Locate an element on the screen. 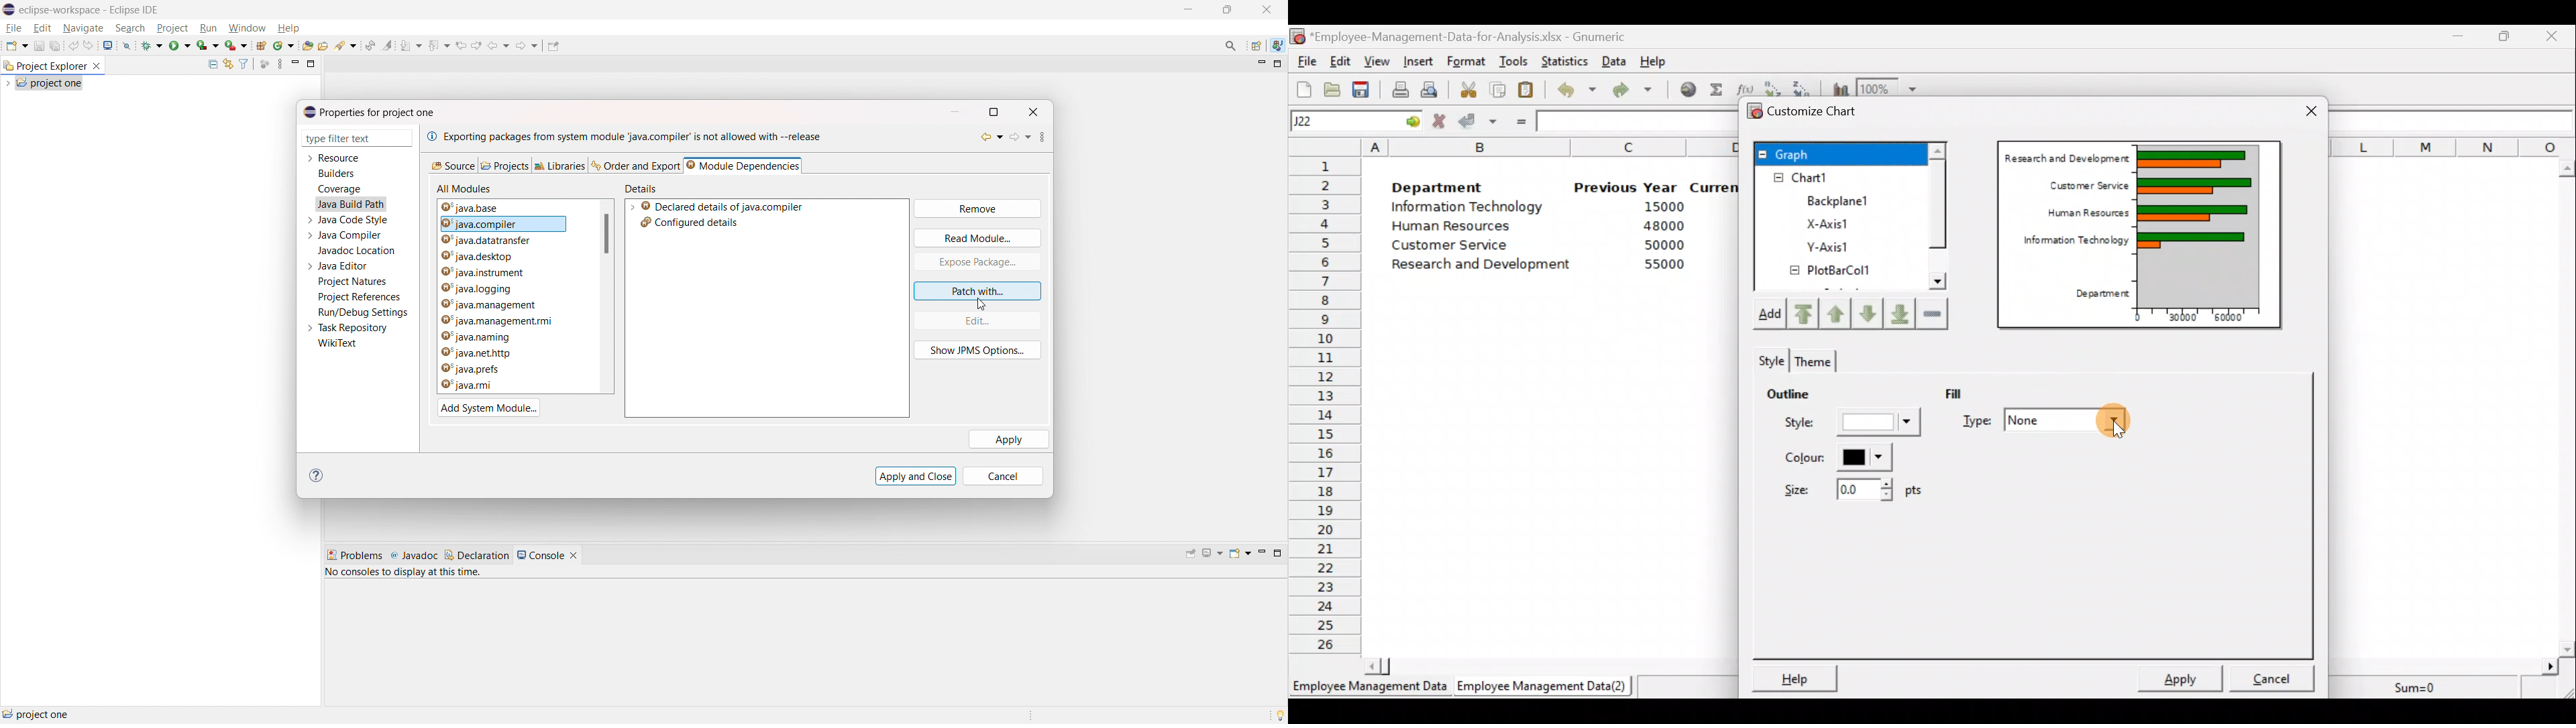 The height and width of the screenshot is (728, 2576). Size is located at coordinates (1847, 493).